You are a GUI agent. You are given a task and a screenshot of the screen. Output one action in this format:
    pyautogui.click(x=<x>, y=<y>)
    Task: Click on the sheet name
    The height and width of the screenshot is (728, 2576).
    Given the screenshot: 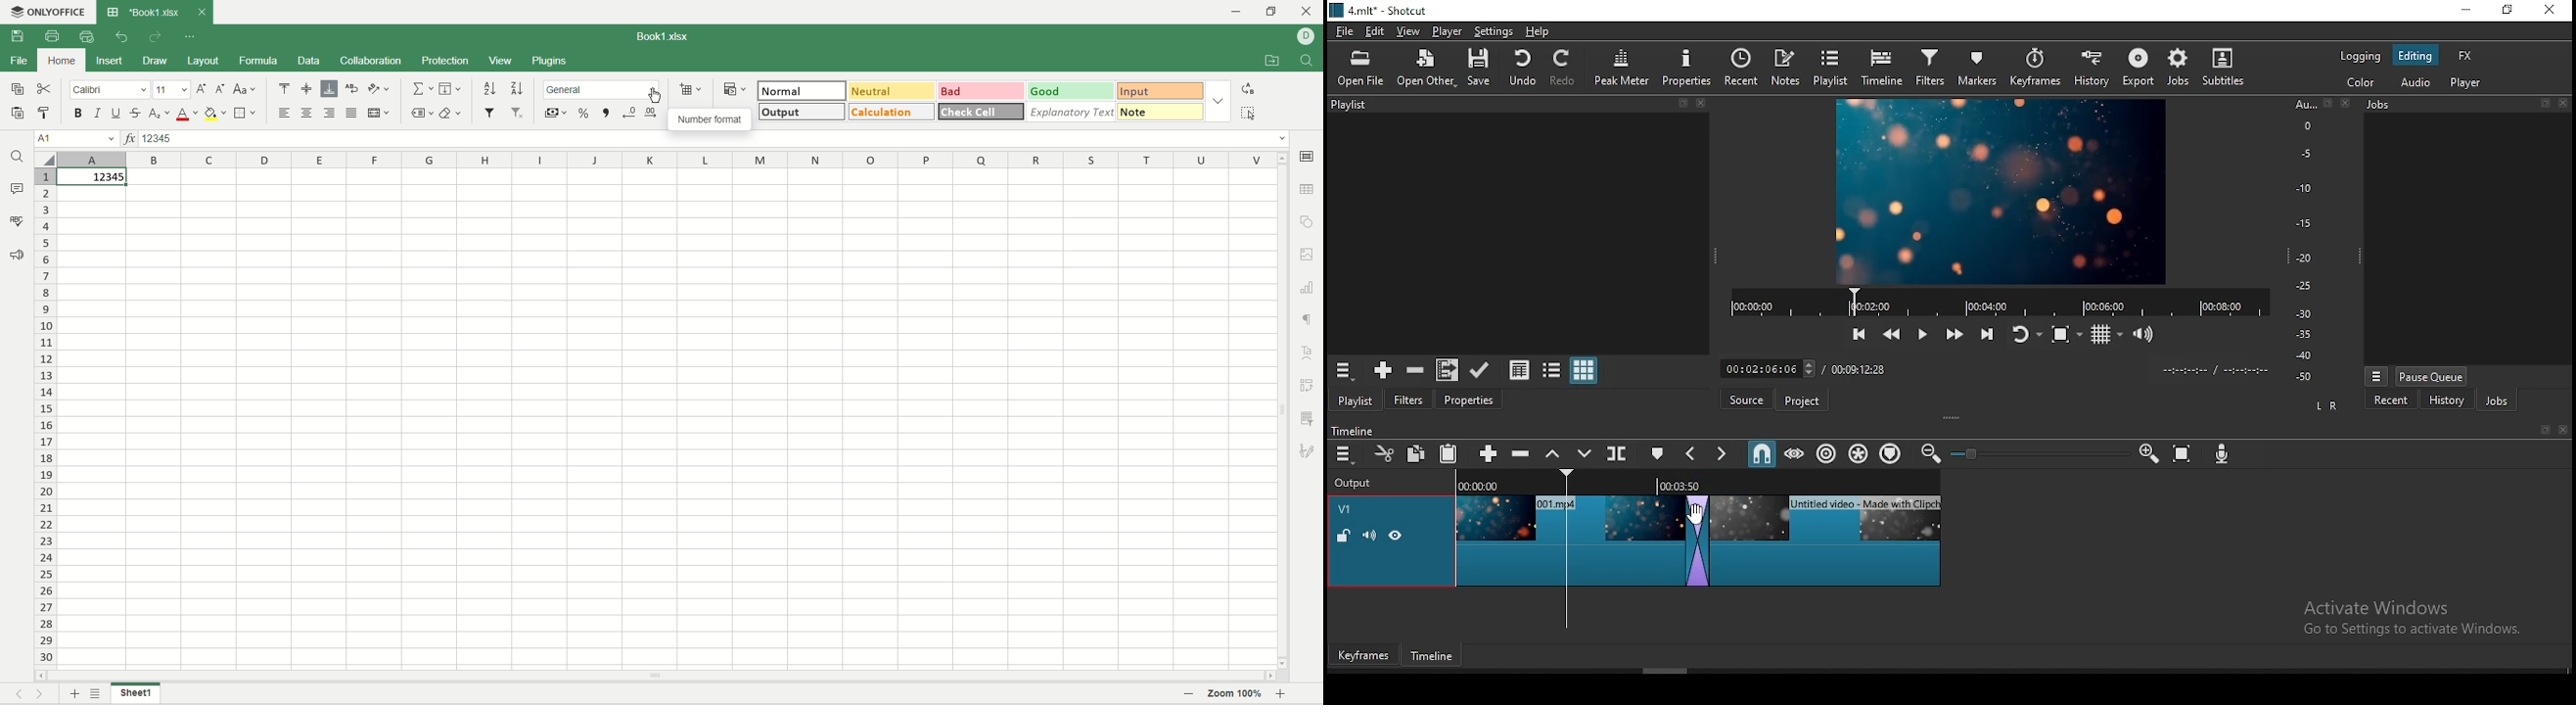 What is the action you would take?
    pyautogui.click(x=135, y=694)
    